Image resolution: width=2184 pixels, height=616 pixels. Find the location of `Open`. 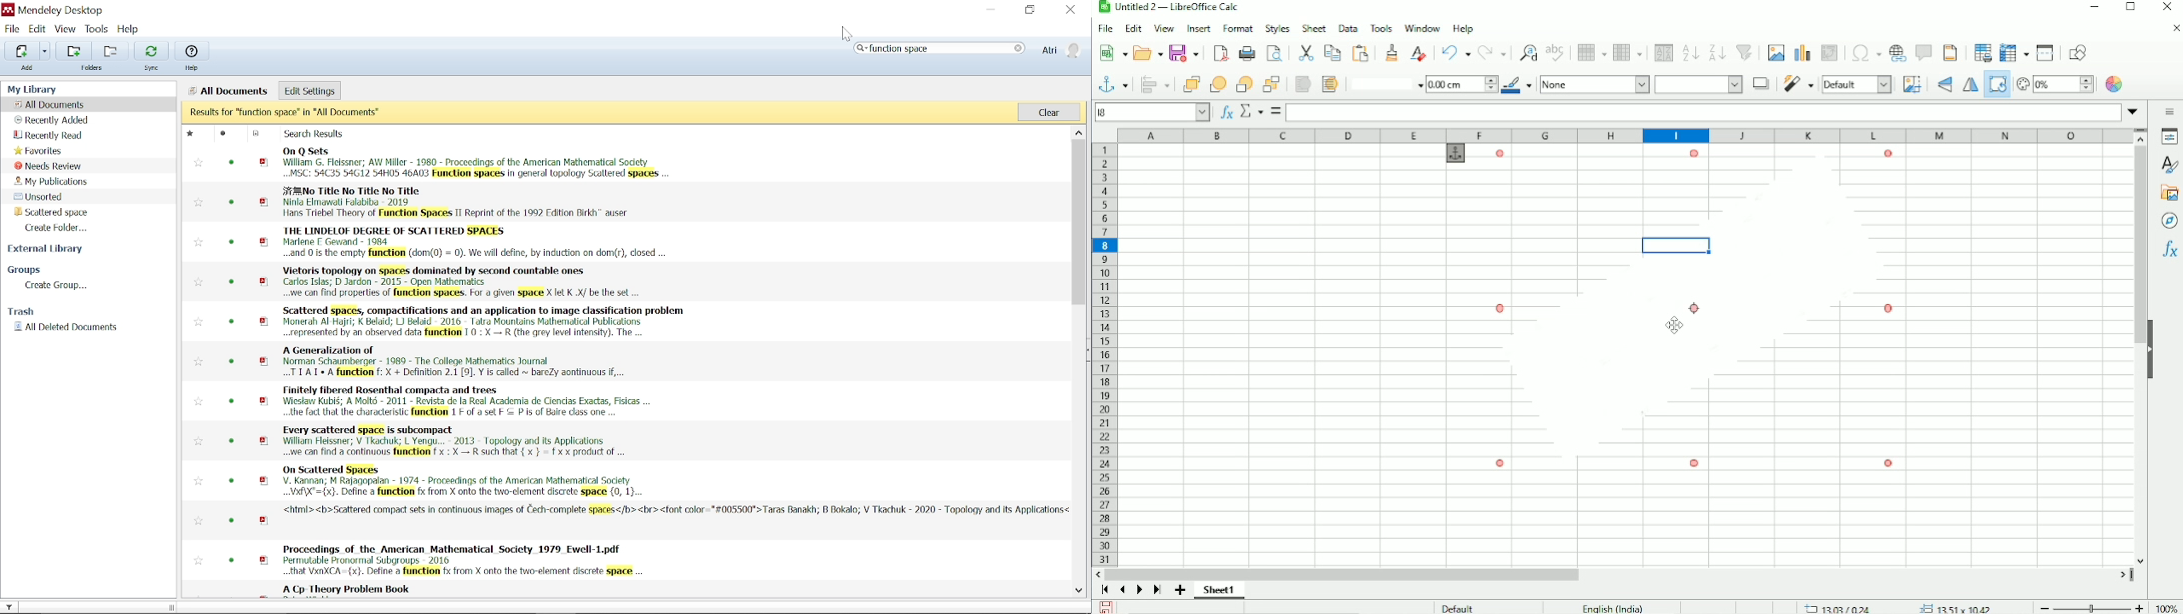

Open is located at coordinates (1148, 53).